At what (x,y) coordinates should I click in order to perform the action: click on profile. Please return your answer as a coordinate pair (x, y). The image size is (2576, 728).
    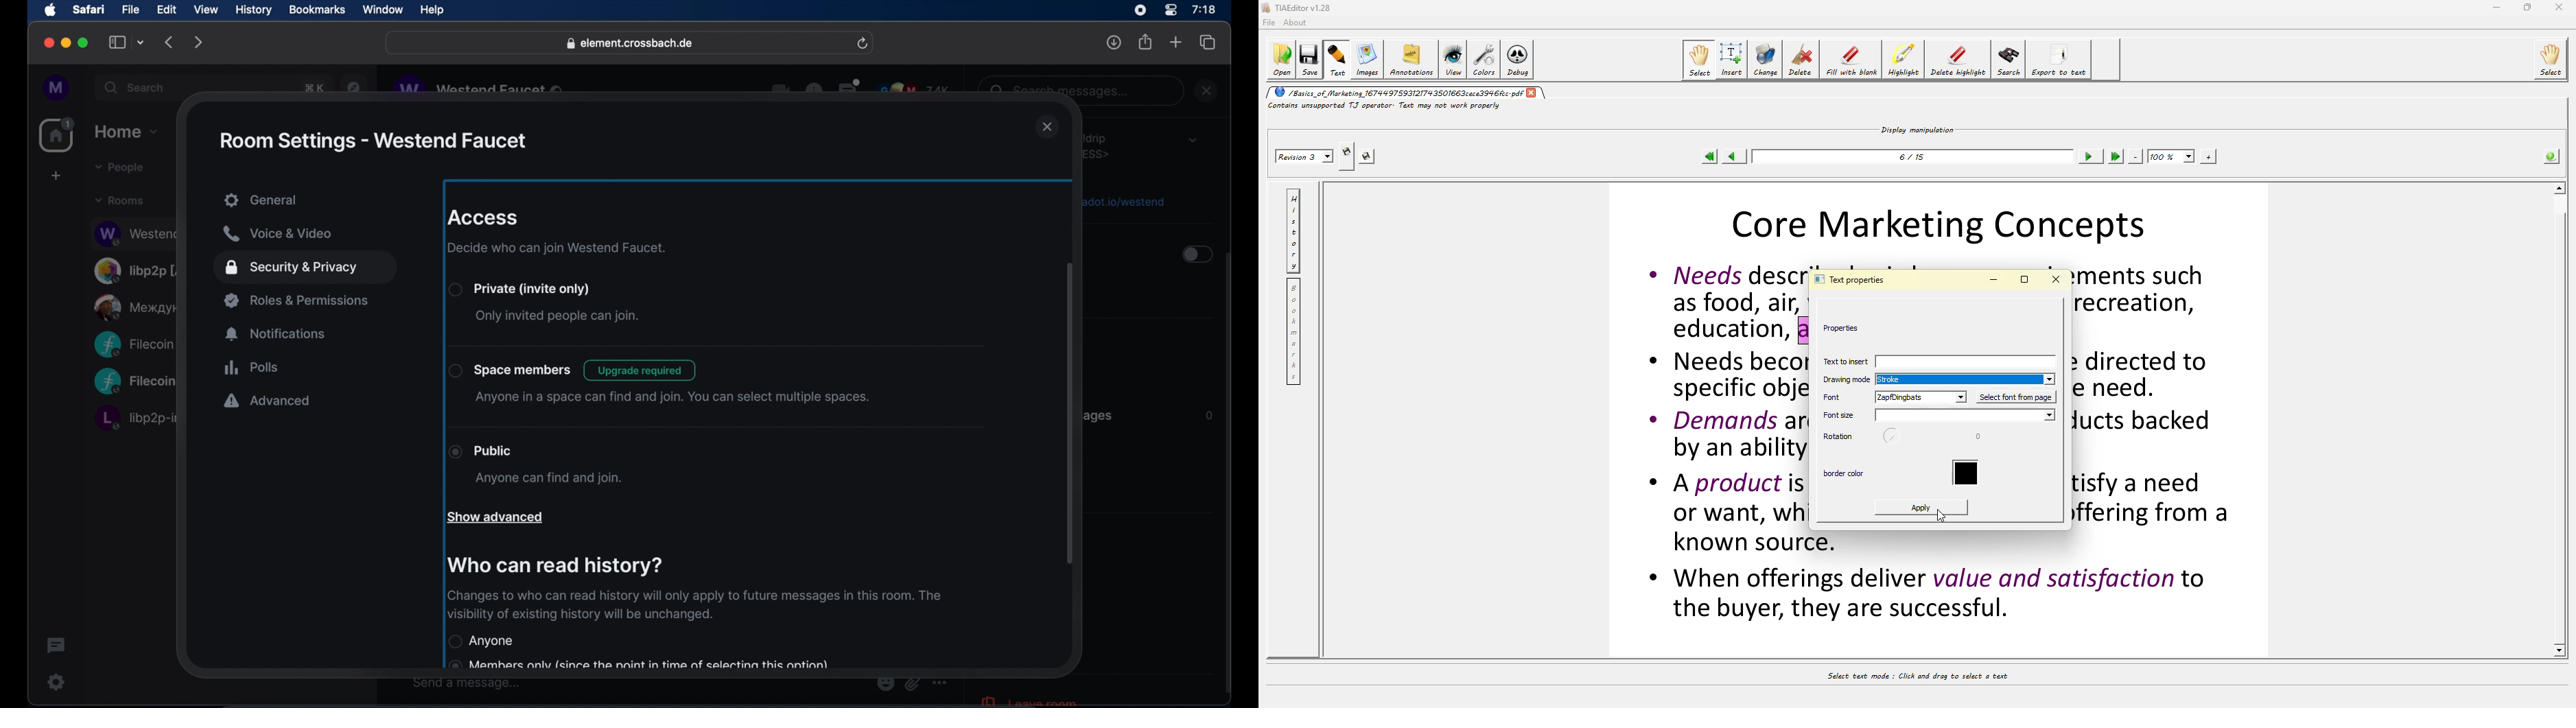
    Looking at the image, I should click on (57, 88).